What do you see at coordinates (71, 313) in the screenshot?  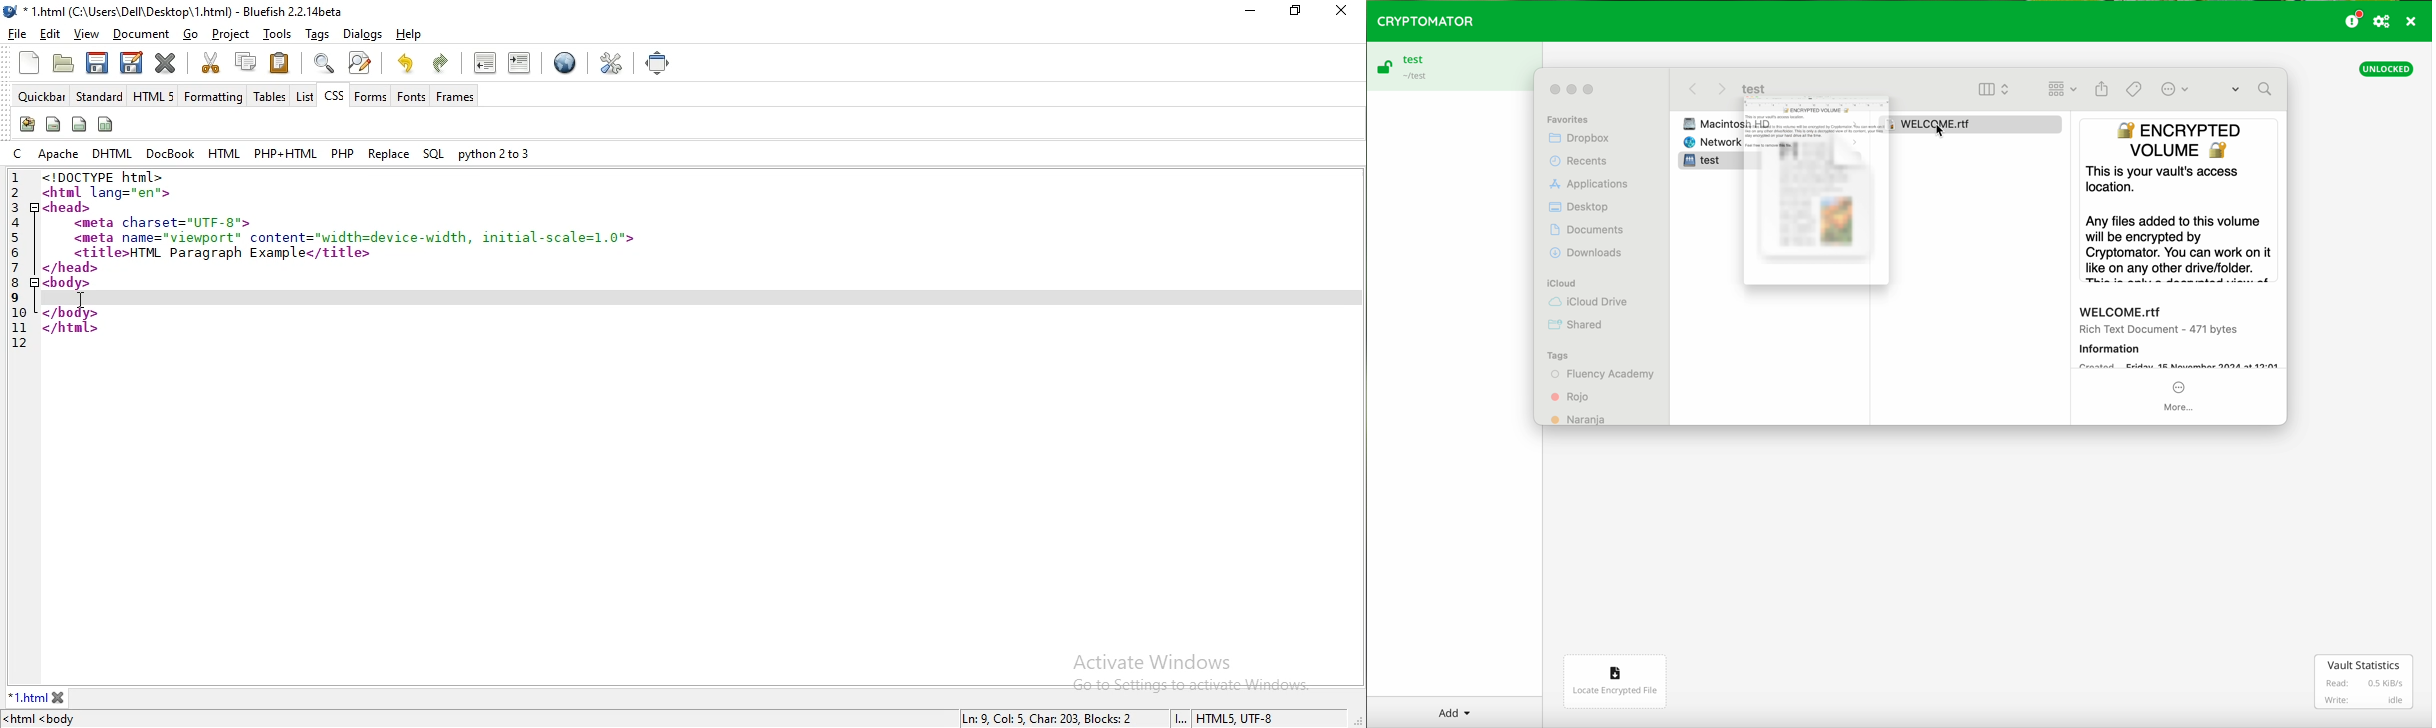 I see `</body>` at bounding box center [71, 313].